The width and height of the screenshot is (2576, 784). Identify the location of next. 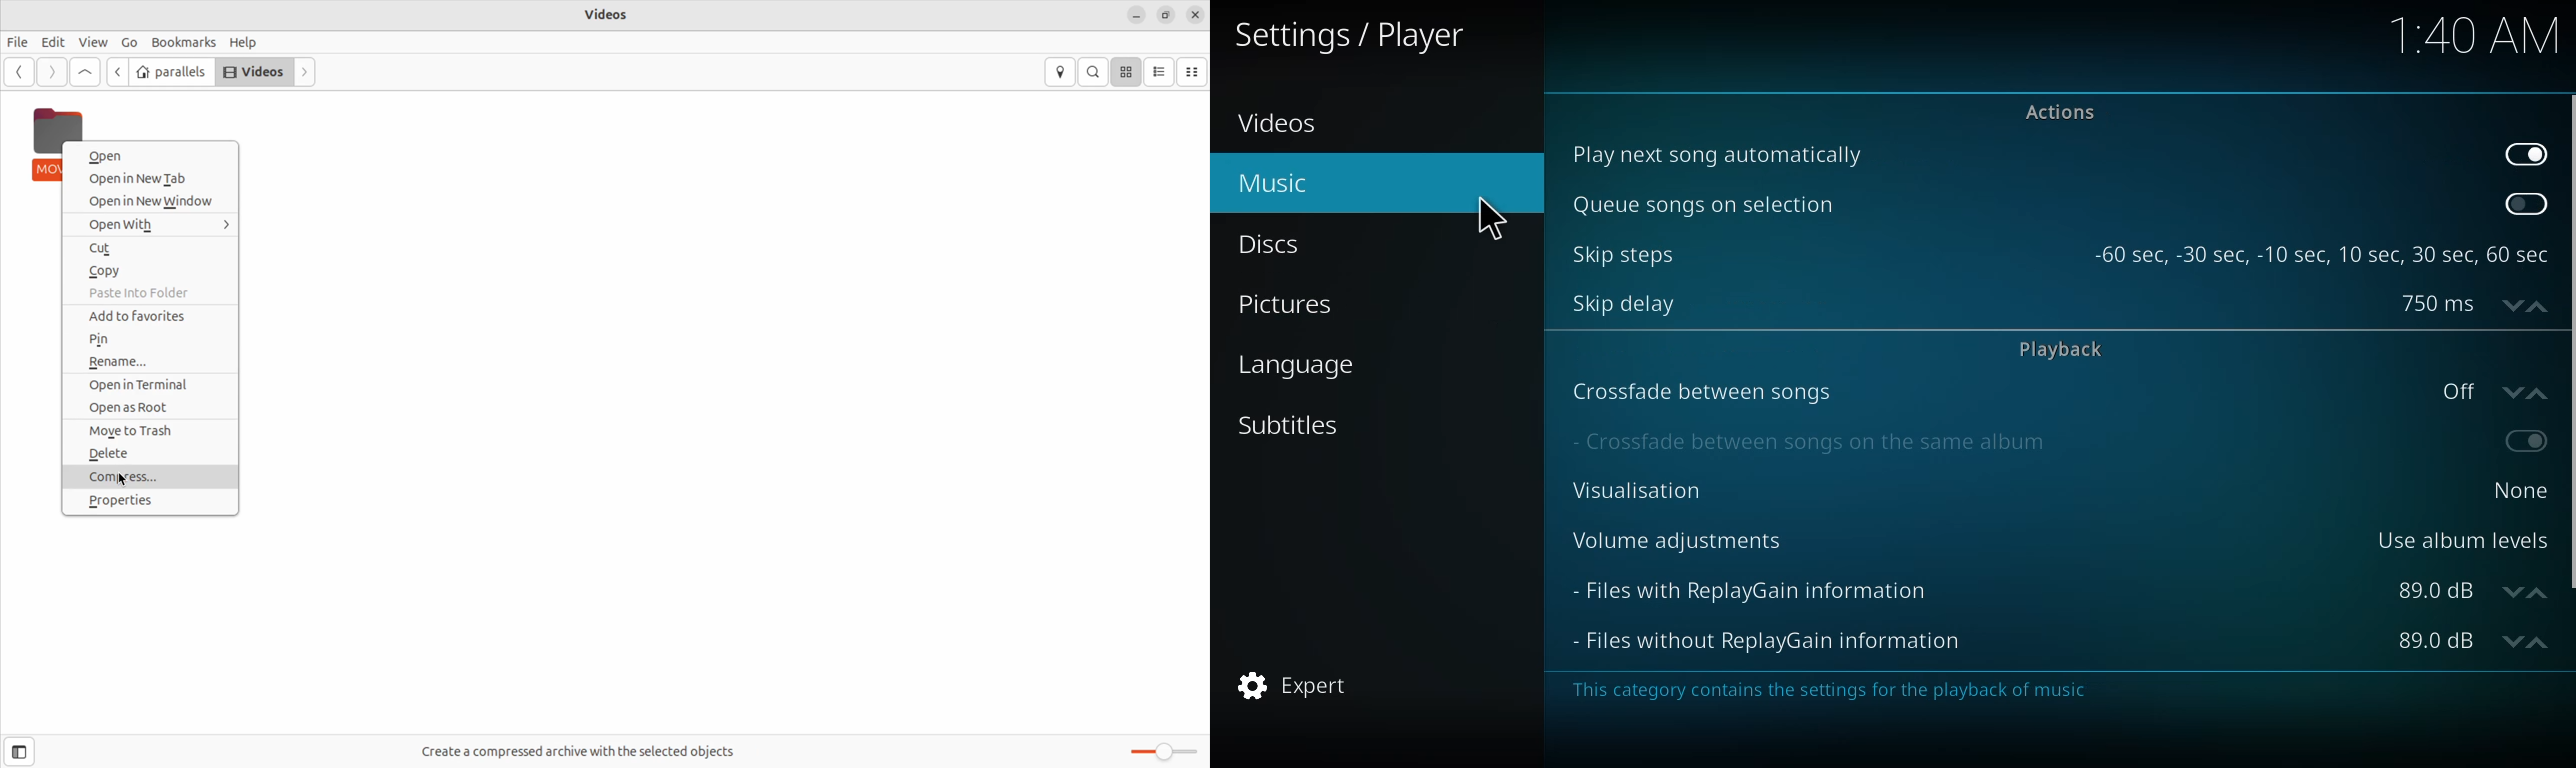
(306, 71).